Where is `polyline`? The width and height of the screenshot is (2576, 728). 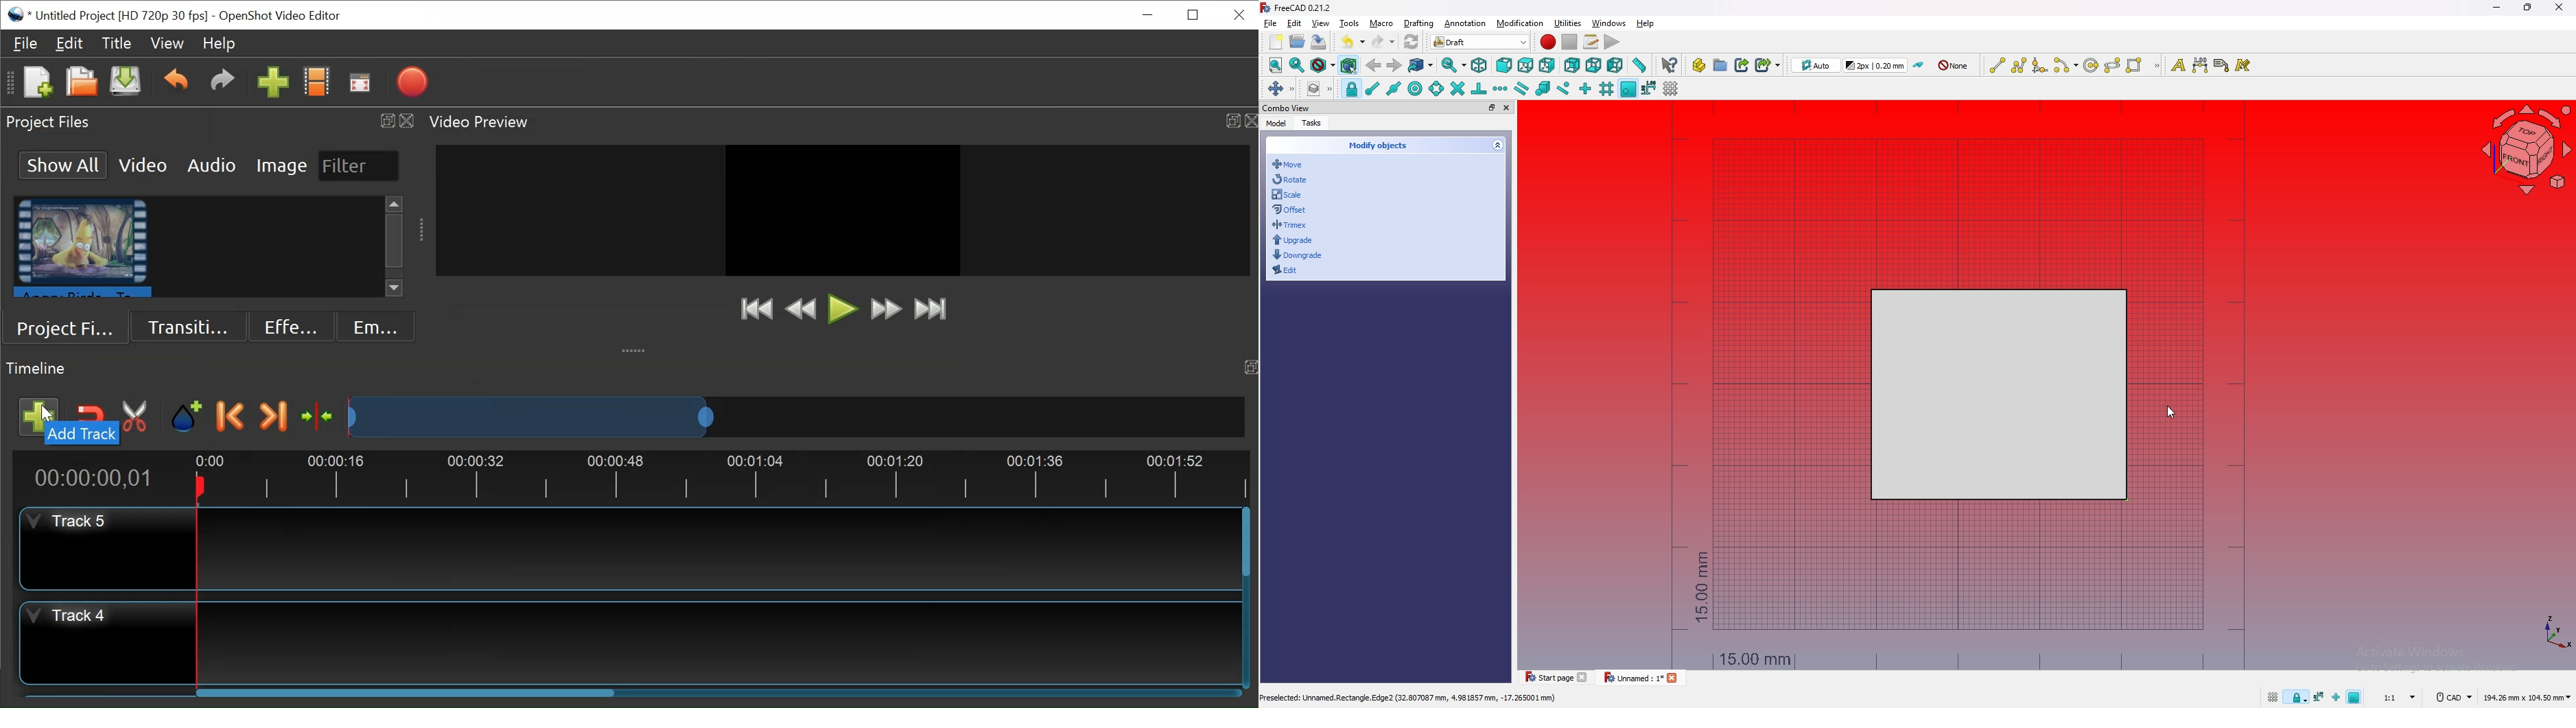 polyline is located at coordinates (2019, 65).